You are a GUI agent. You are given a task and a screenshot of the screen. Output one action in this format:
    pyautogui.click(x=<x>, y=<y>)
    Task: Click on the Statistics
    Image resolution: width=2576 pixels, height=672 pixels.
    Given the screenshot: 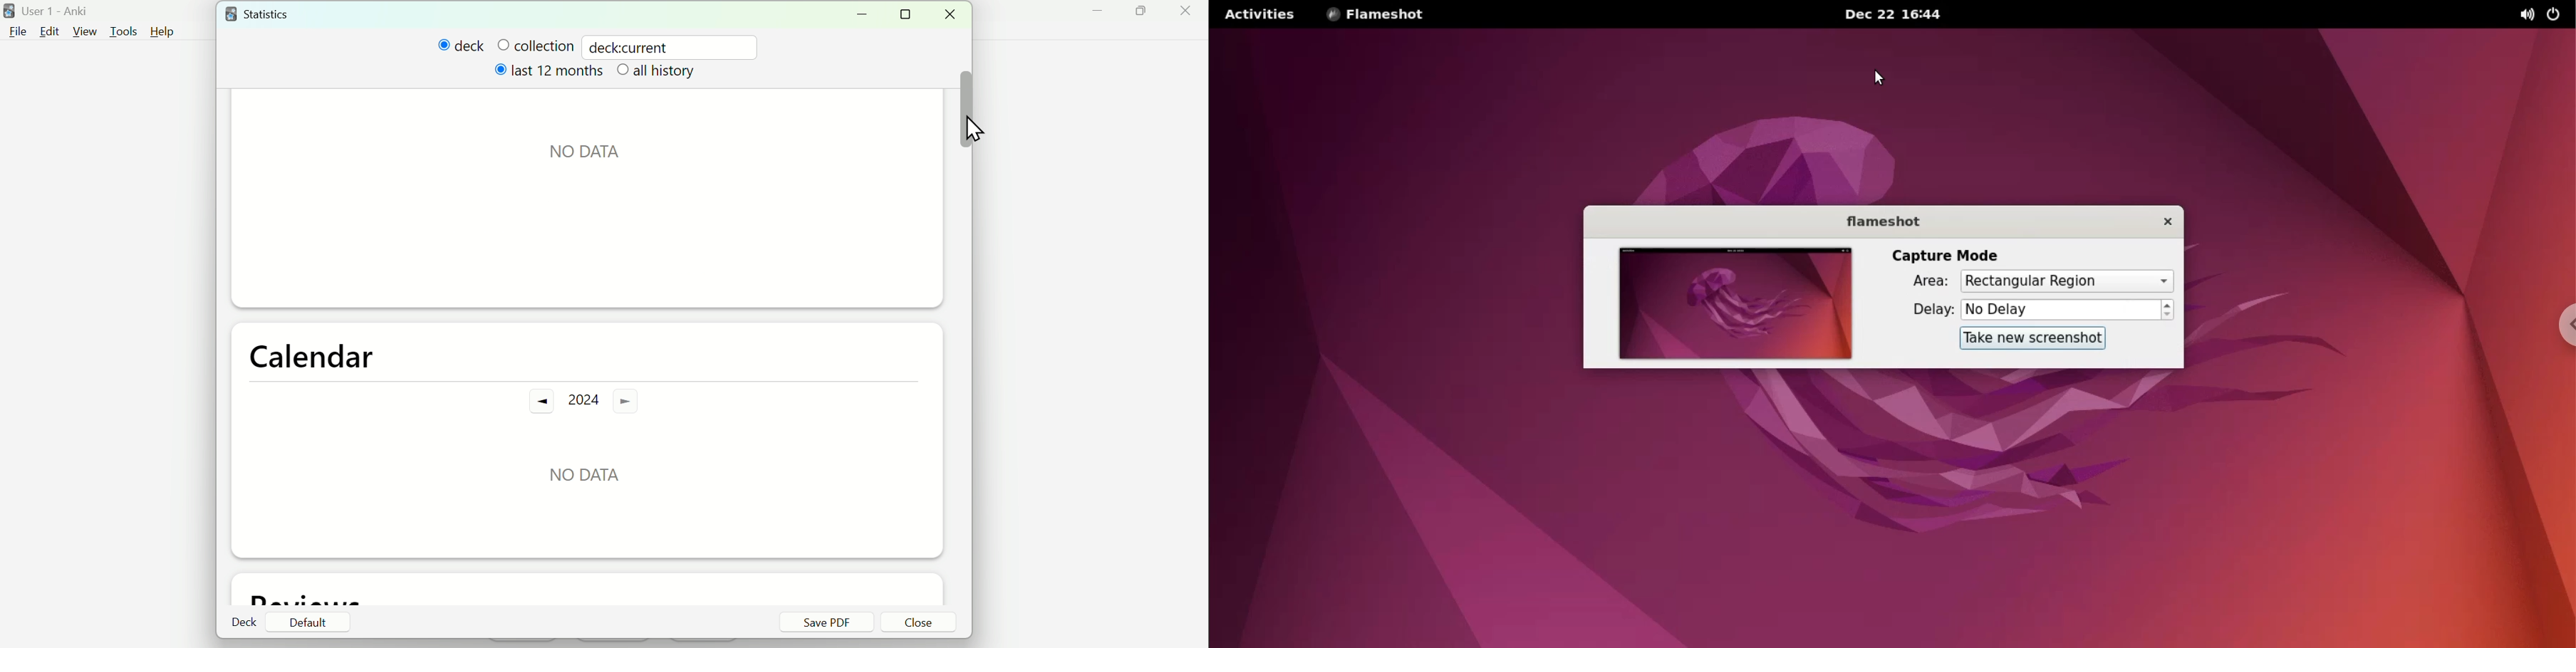 What is the action you would take?
    pyautogui.click(x=271, y=13)
    